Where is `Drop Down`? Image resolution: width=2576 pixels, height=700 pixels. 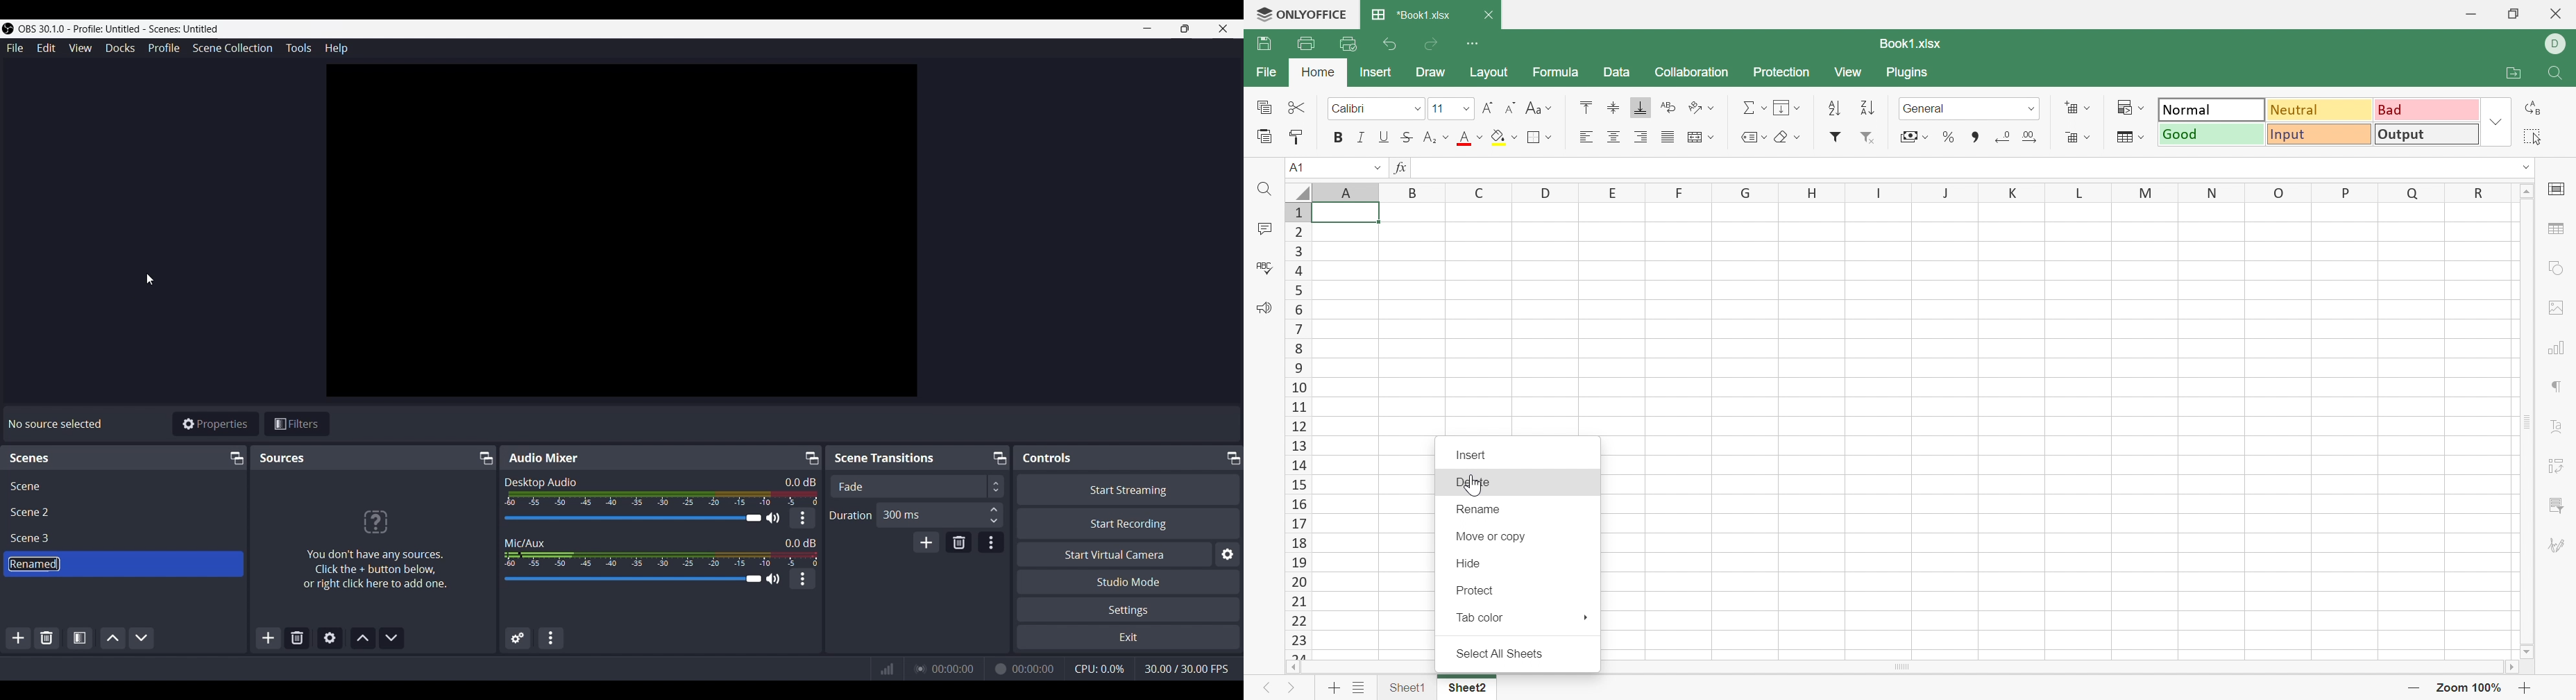 Drop Down is located at coordinates (1480, 137).